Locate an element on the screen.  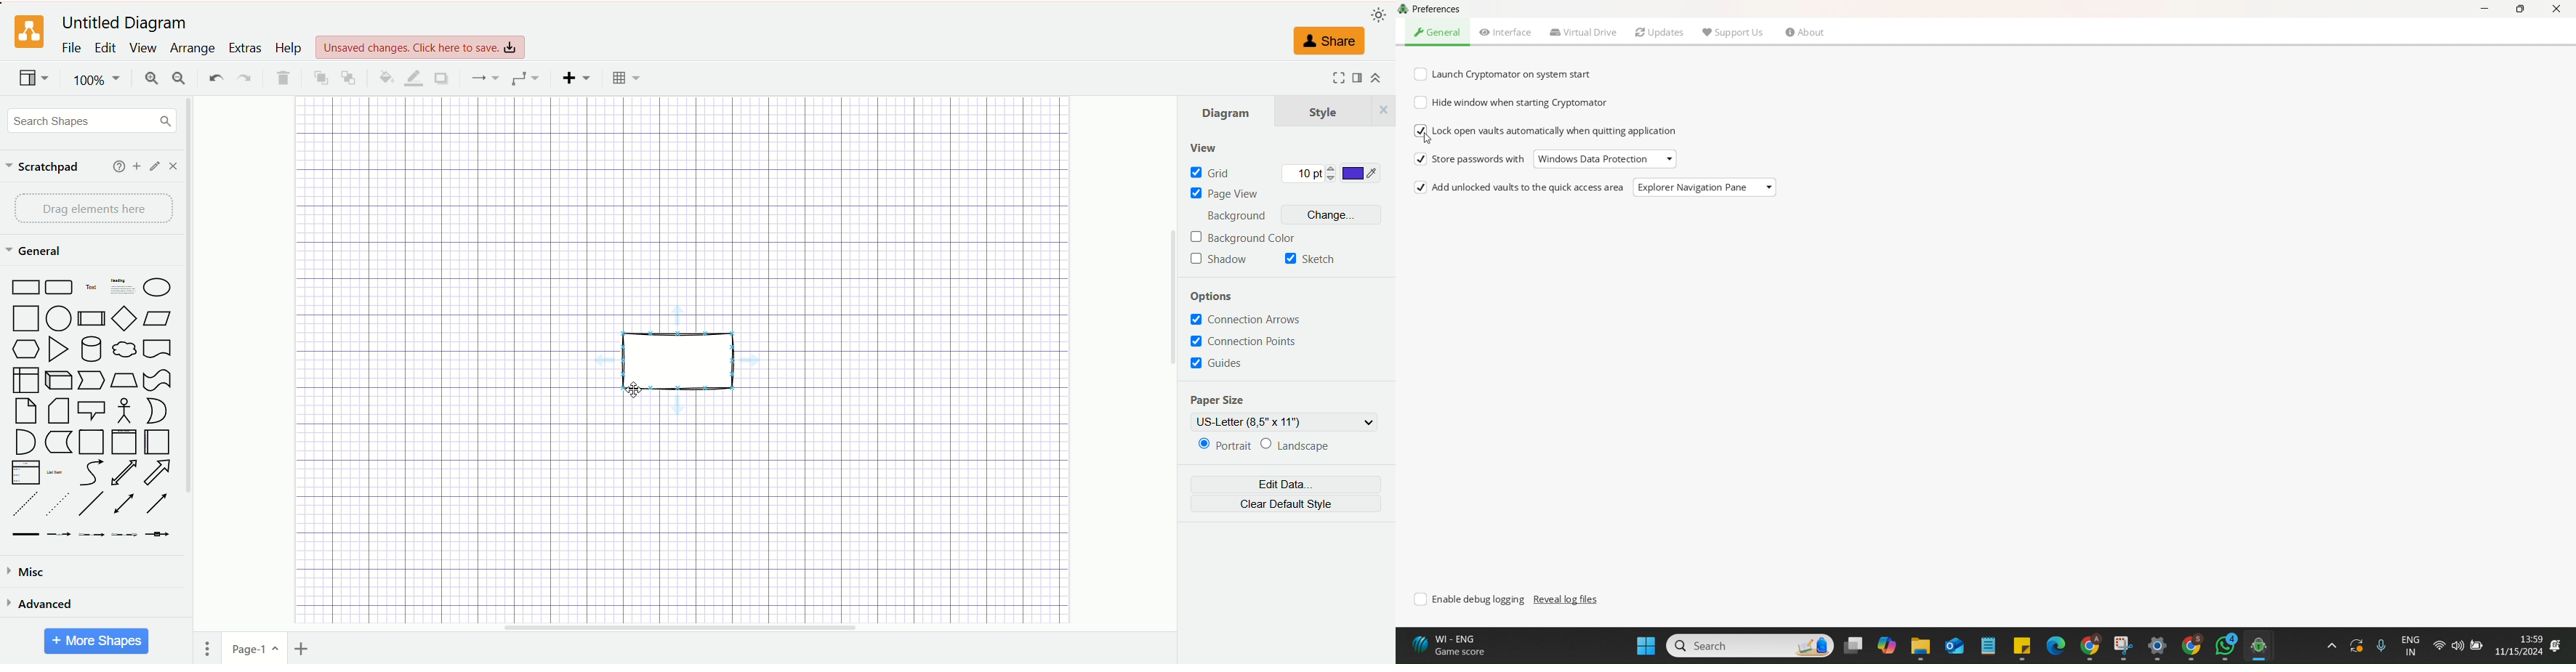
clear default style is located at coordinates (1288, 503).